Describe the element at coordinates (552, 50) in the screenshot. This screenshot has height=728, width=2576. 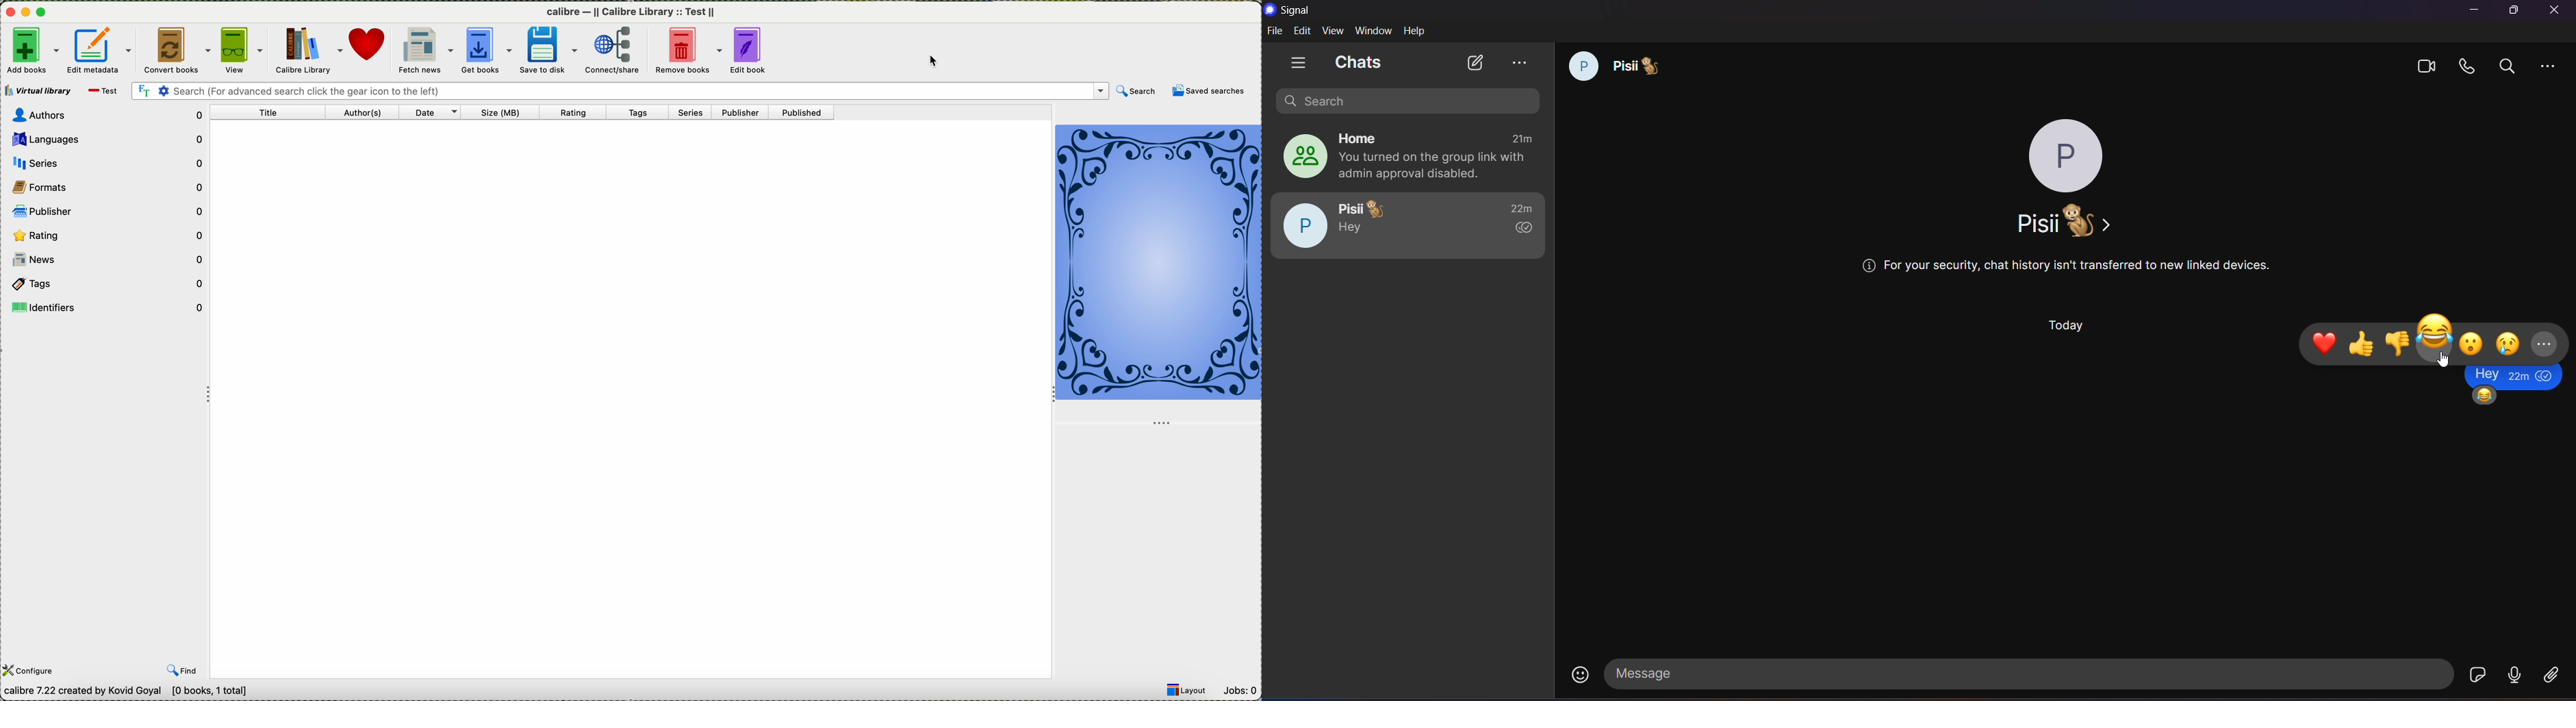
I see `save to disk` at that location.